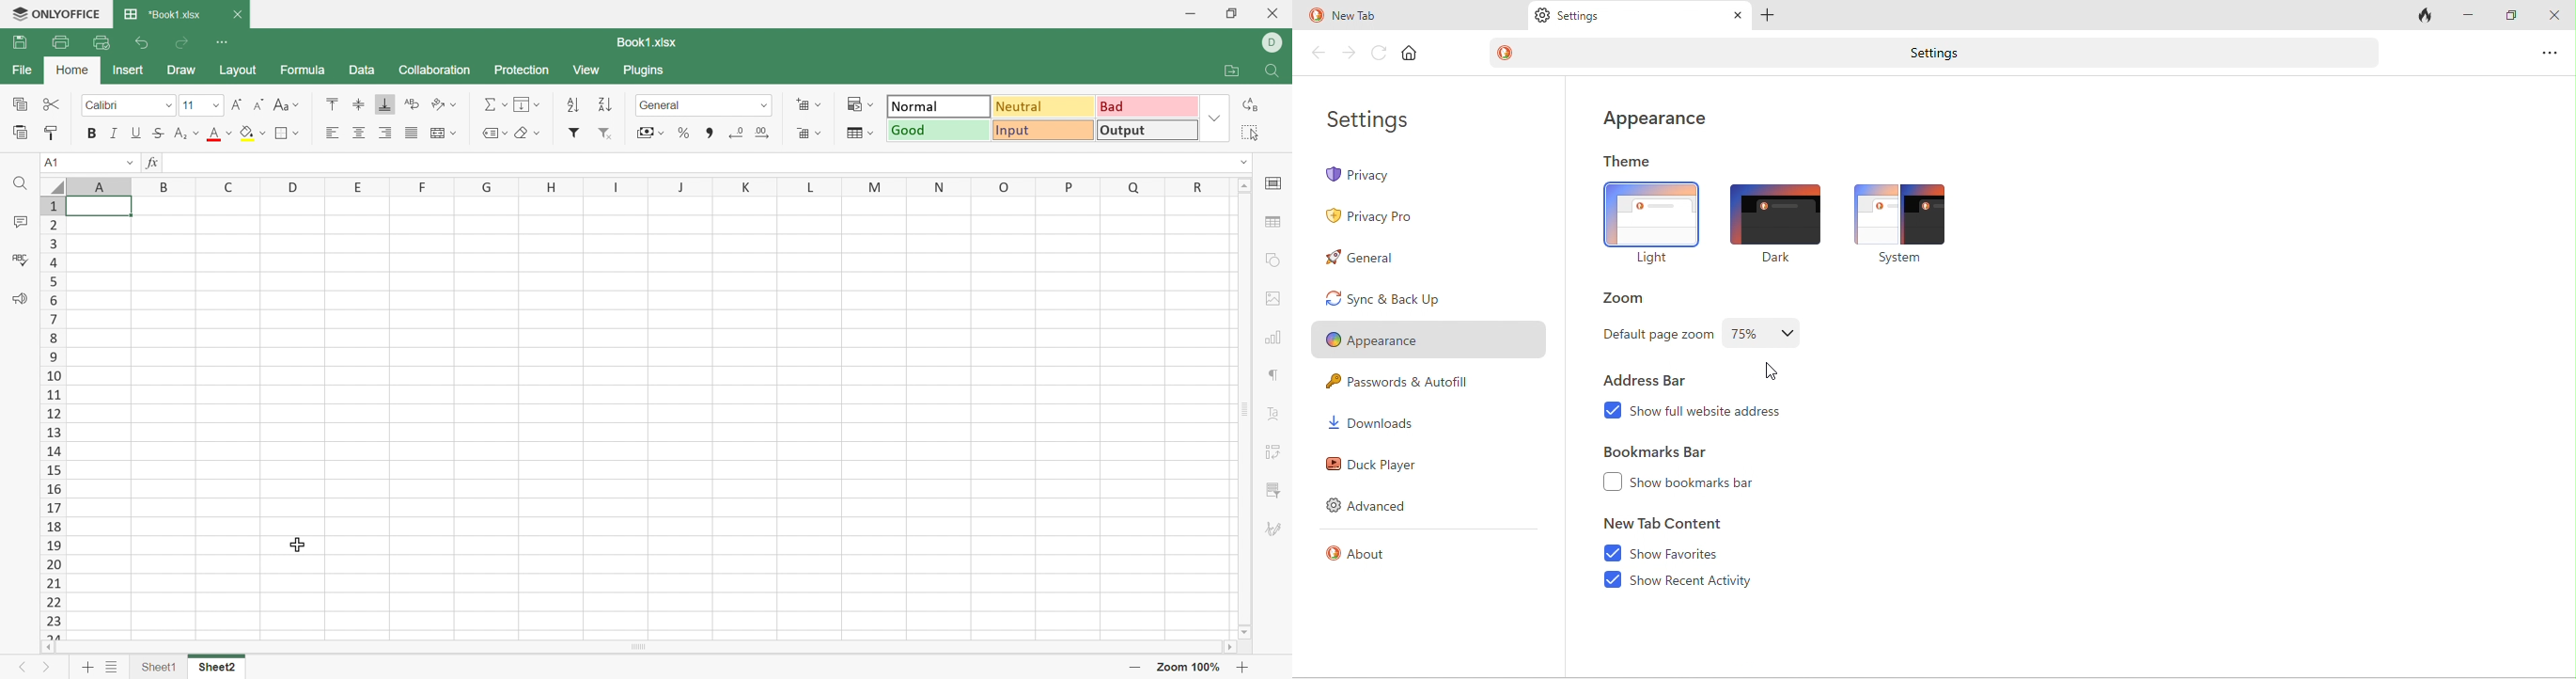  I want to click on Changed the default zoom level -75%, so click(1767, 332).